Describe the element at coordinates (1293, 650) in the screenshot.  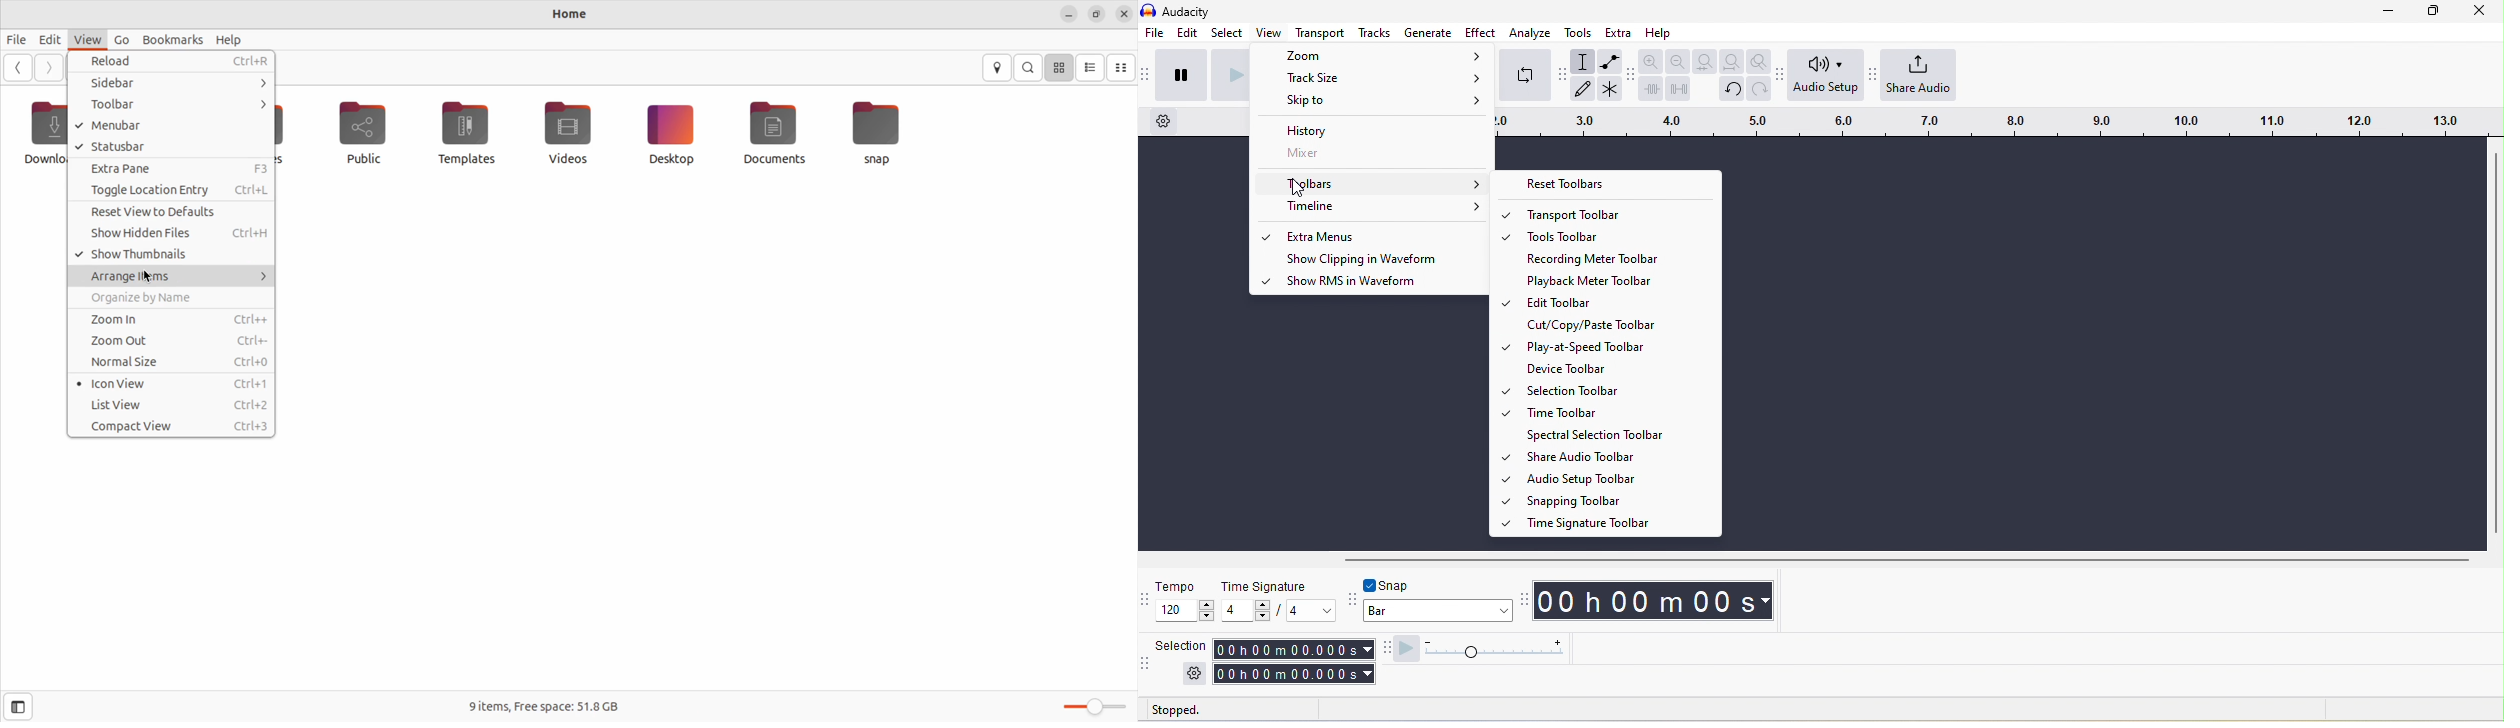
I see `selection start time` at that location.